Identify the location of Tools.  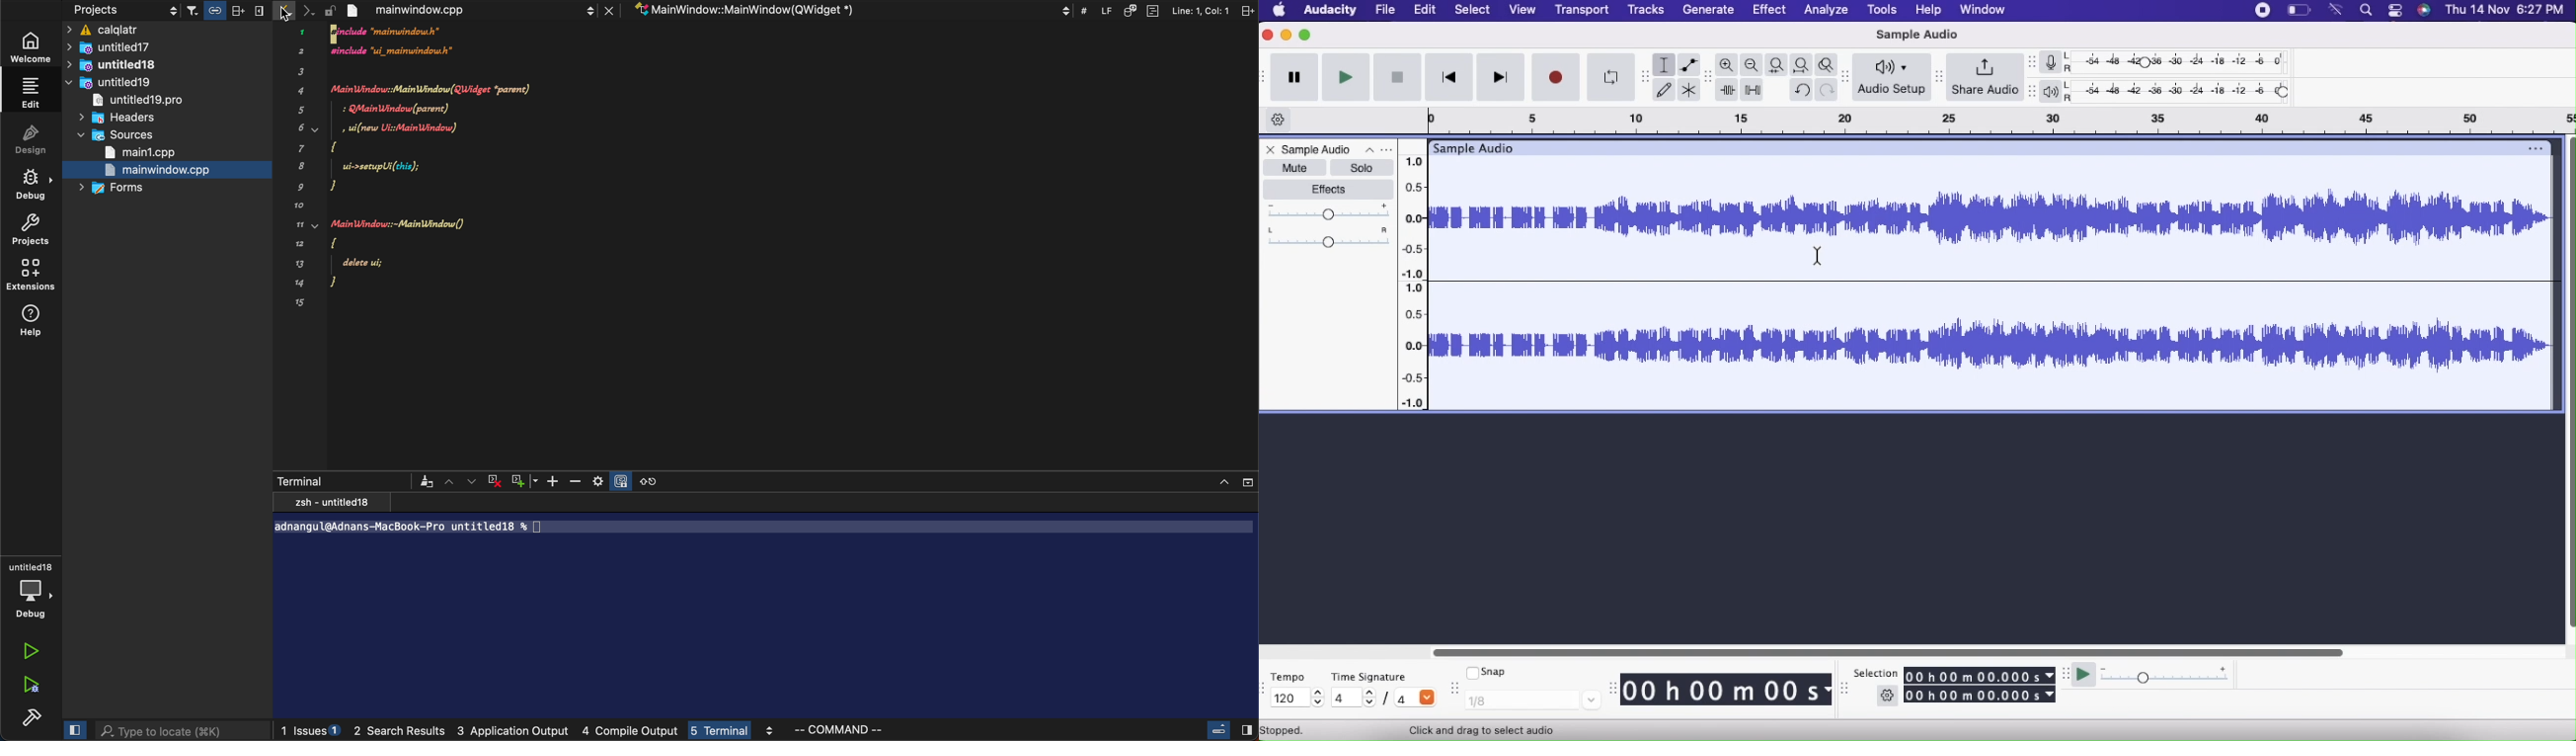
(1882, 11).